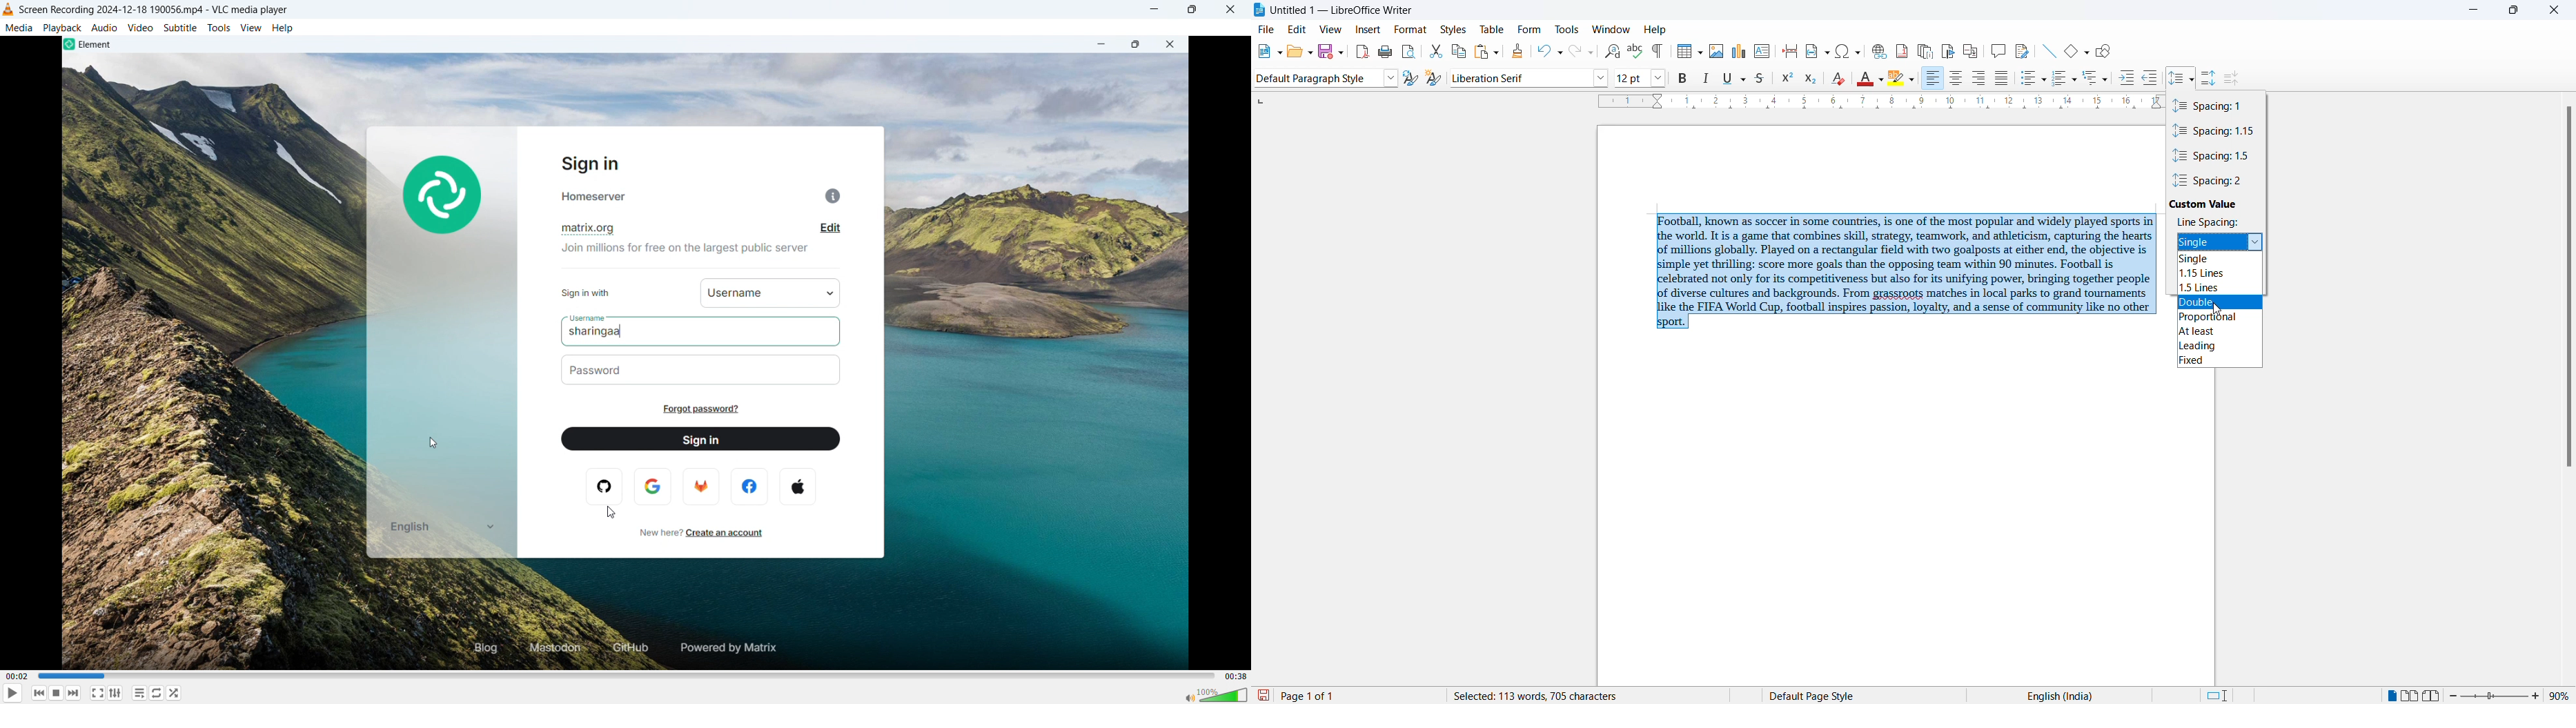  I want to click on line, so click(2047, 51).